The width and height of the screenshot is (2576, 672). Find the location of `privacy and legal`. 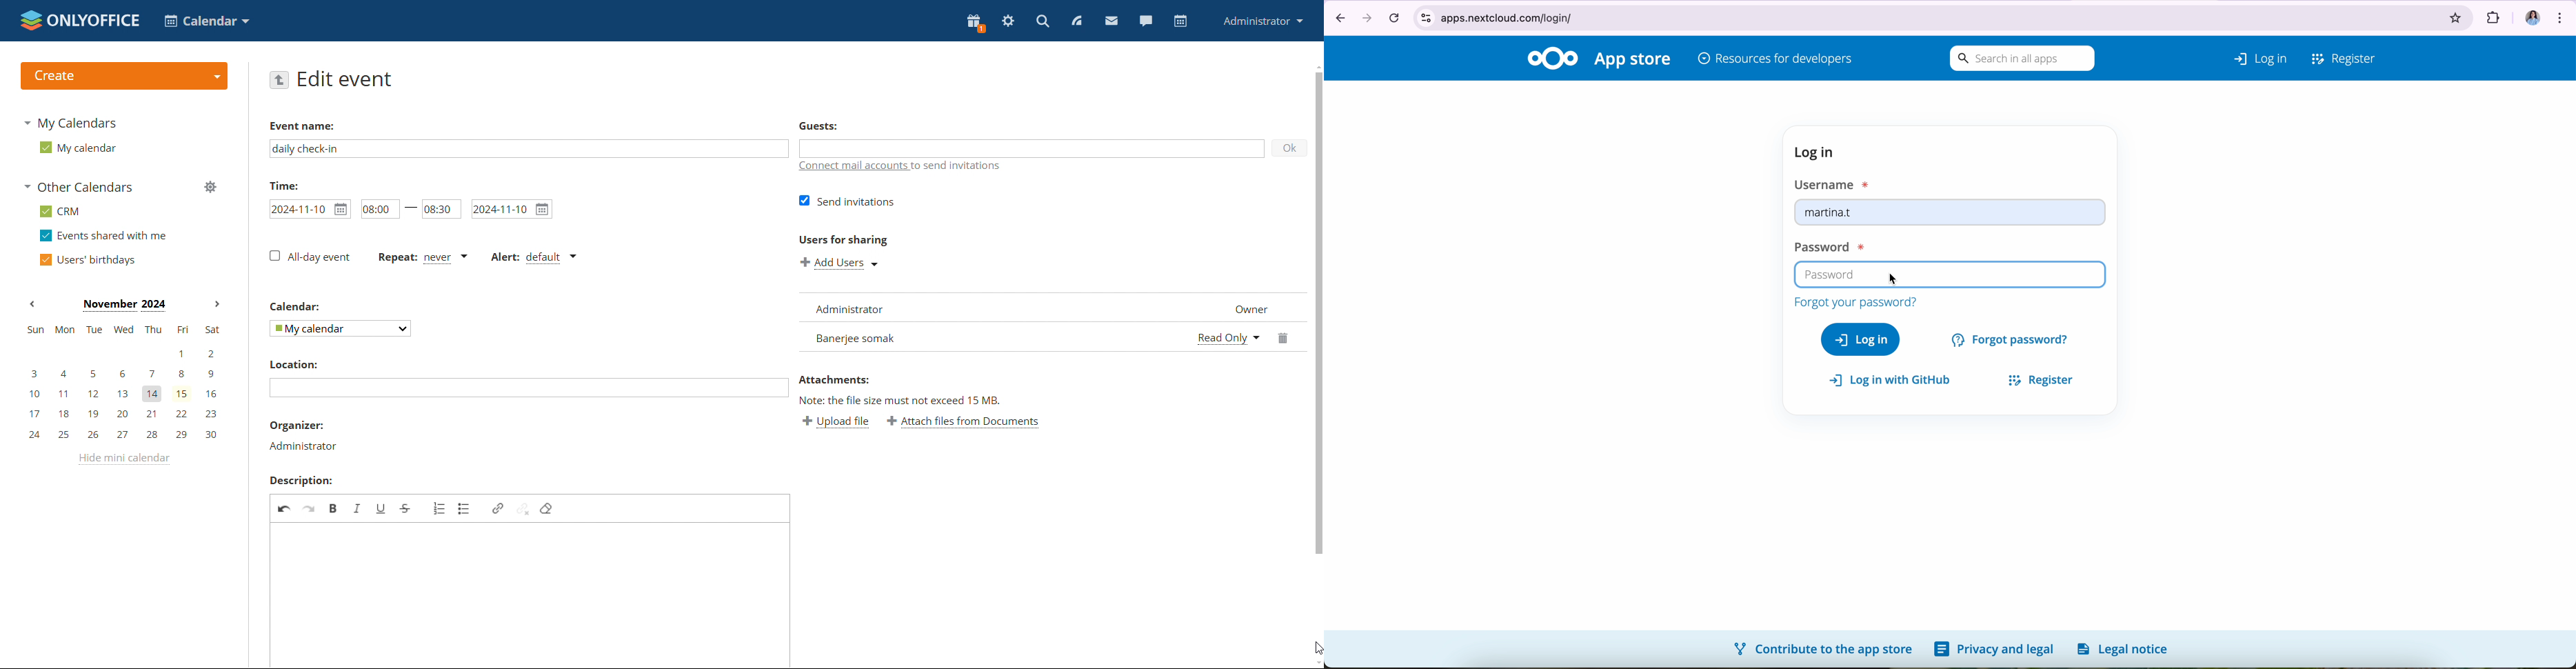

privacy and legal is located at coordinates (1994, 650).